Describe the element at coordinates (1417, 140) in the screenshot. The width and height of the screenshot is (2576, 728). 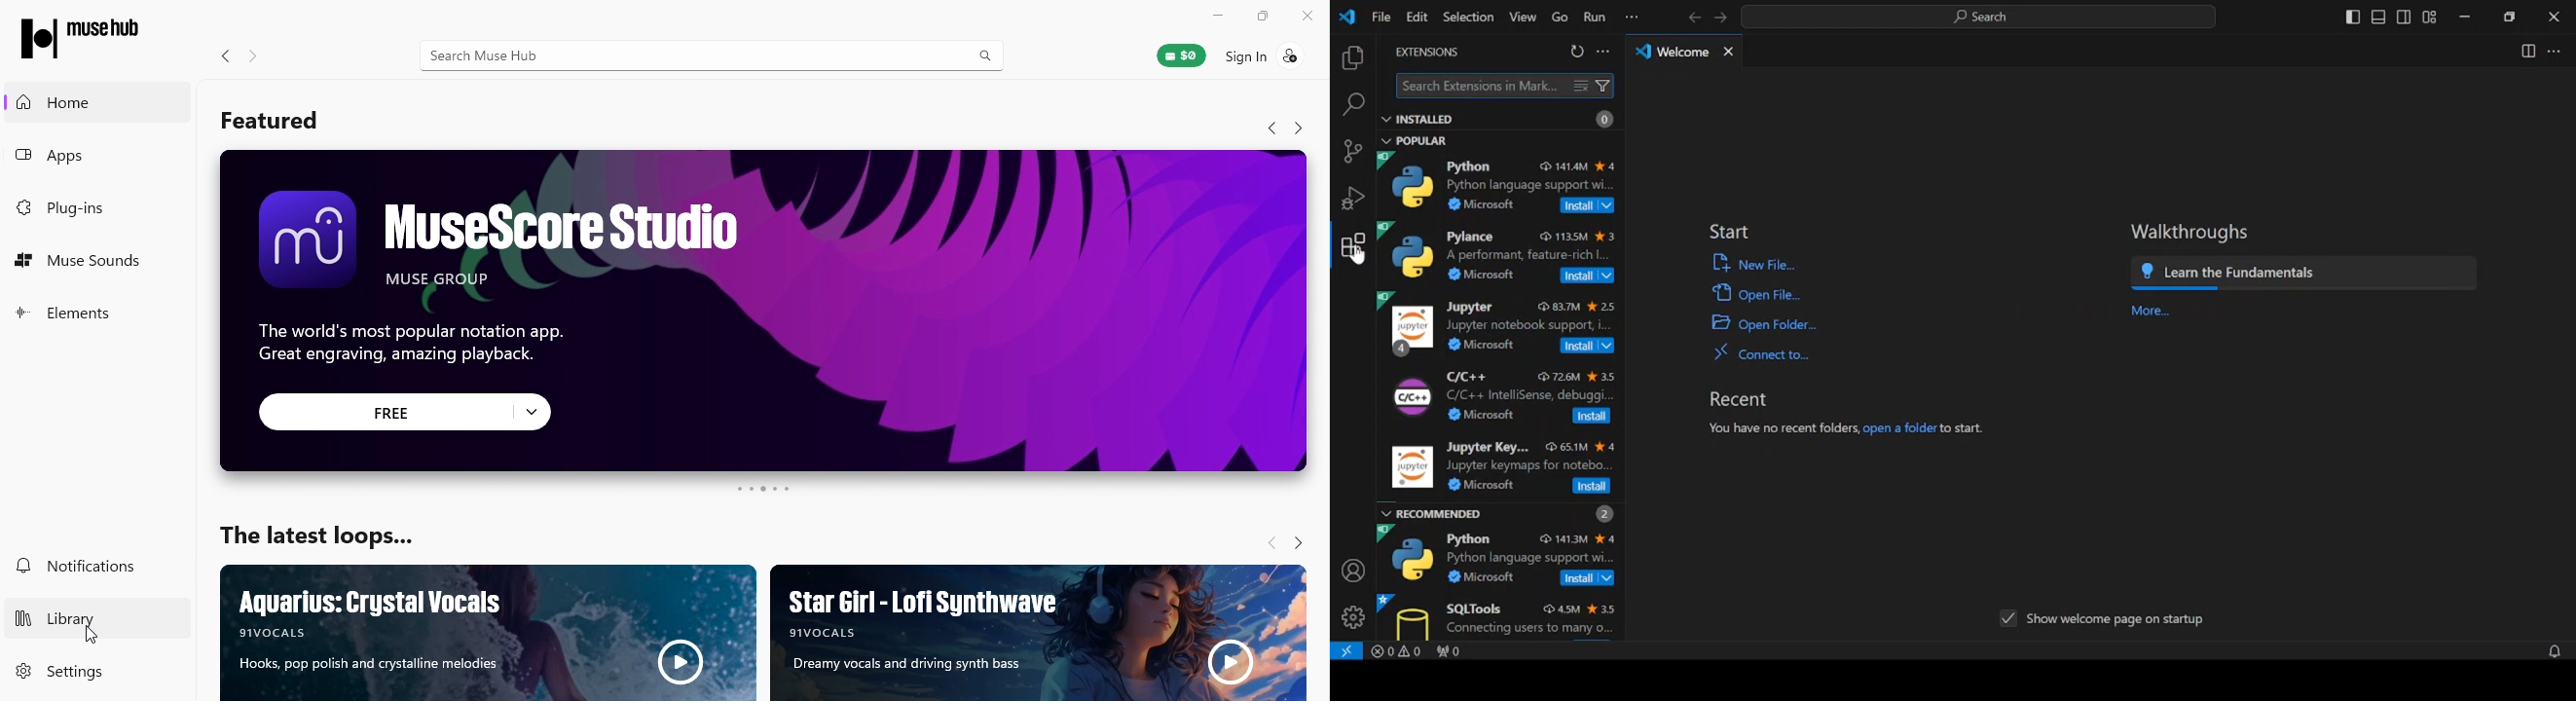
I see `popular` at that location.